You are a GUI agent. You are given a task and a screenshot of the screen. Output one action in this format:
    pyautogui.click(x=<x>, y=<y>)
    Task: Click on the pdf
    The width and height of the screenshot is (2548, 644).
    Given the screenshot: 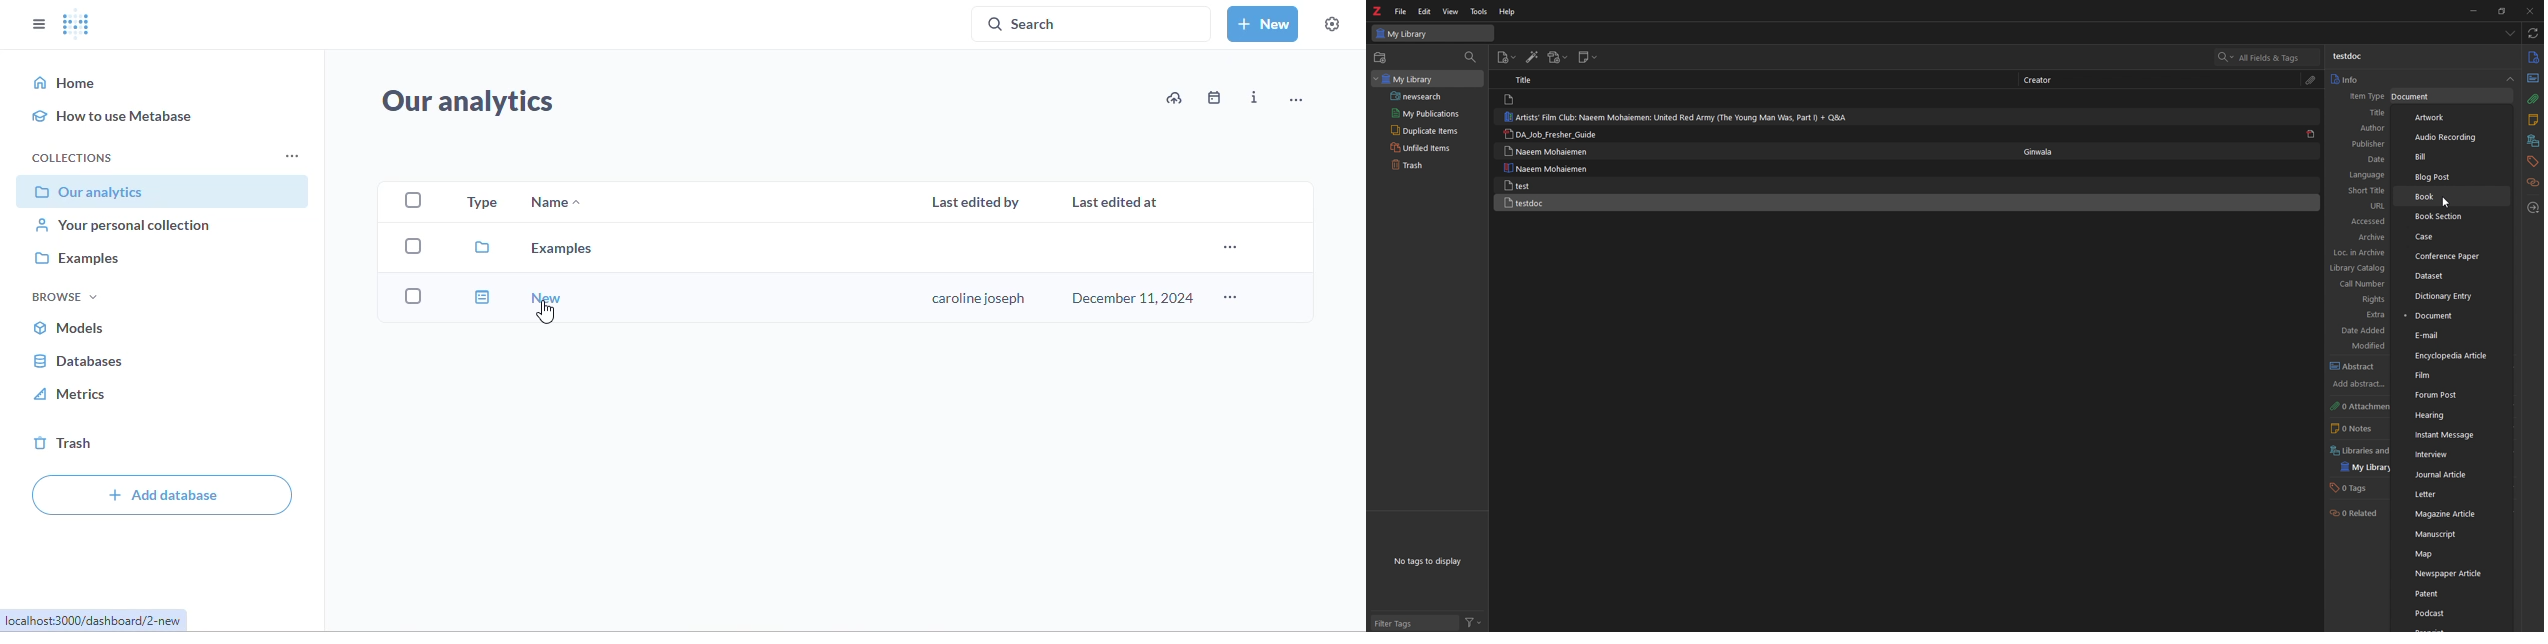 What is the action you would take?
    pyautogui.click(x=2313, y=134)
    